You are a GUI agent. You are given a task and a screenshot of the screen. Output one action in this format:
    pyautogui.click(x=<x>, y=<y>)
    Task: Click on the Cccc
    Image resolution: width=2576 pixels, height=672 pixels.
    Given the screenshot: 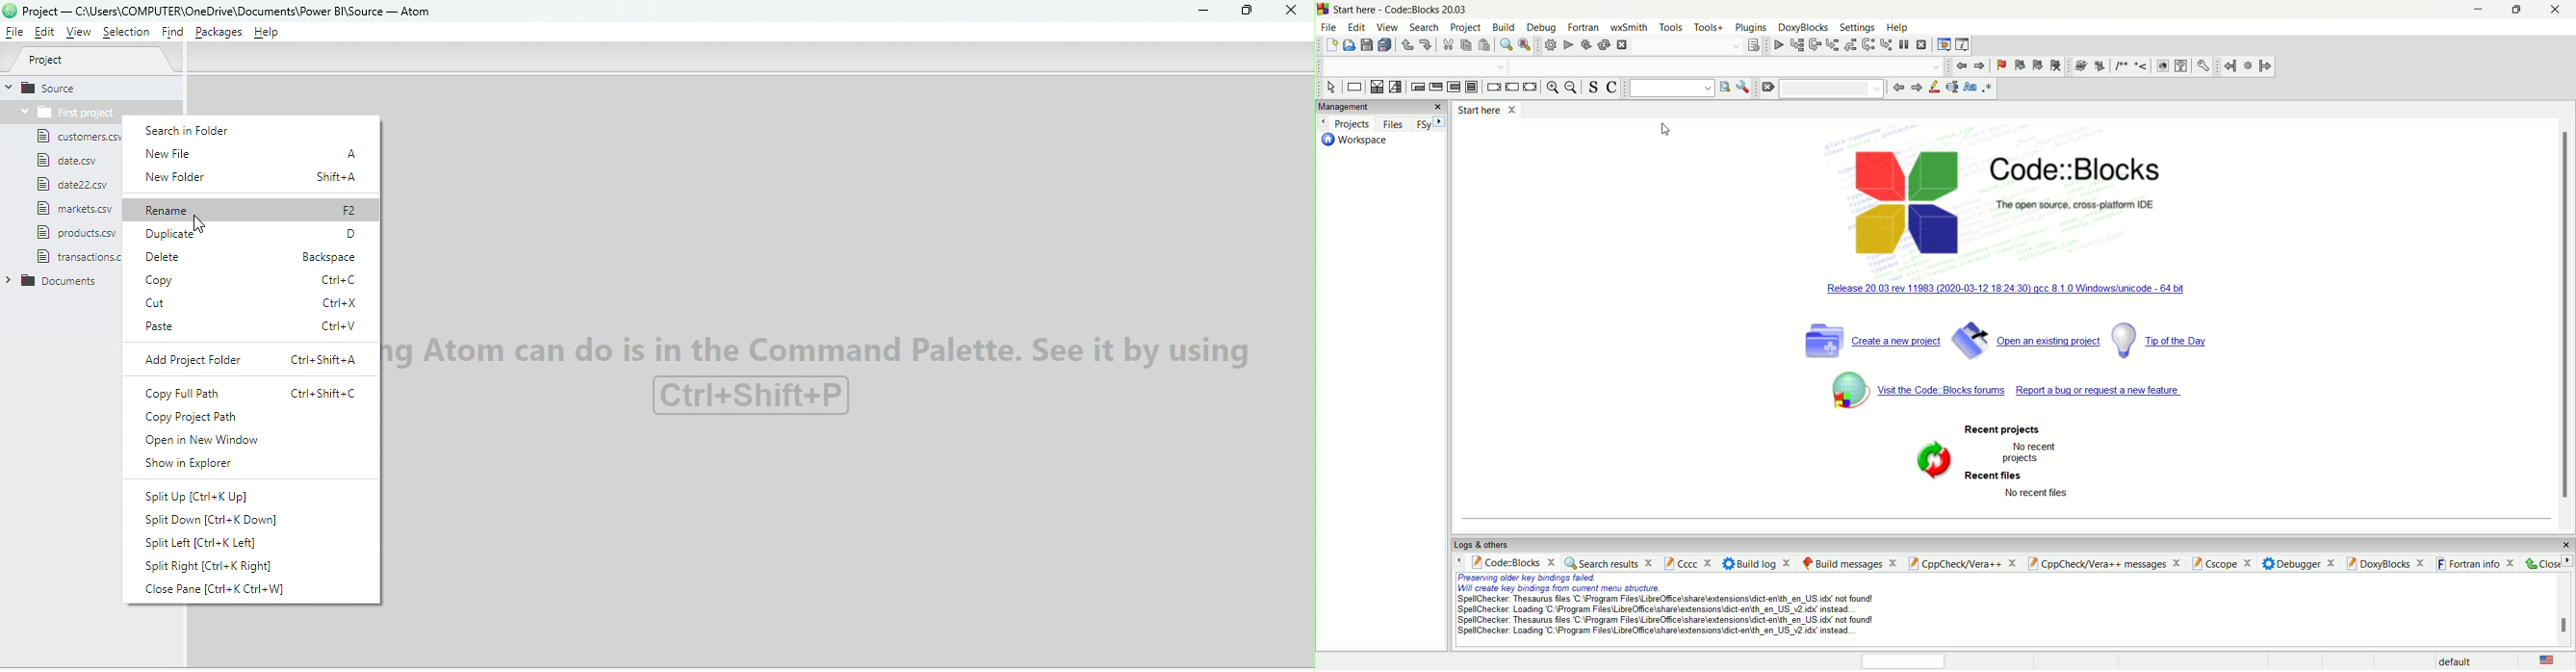 What is the action you would take?
    pyautogui.click(x=1689, y=563)
    